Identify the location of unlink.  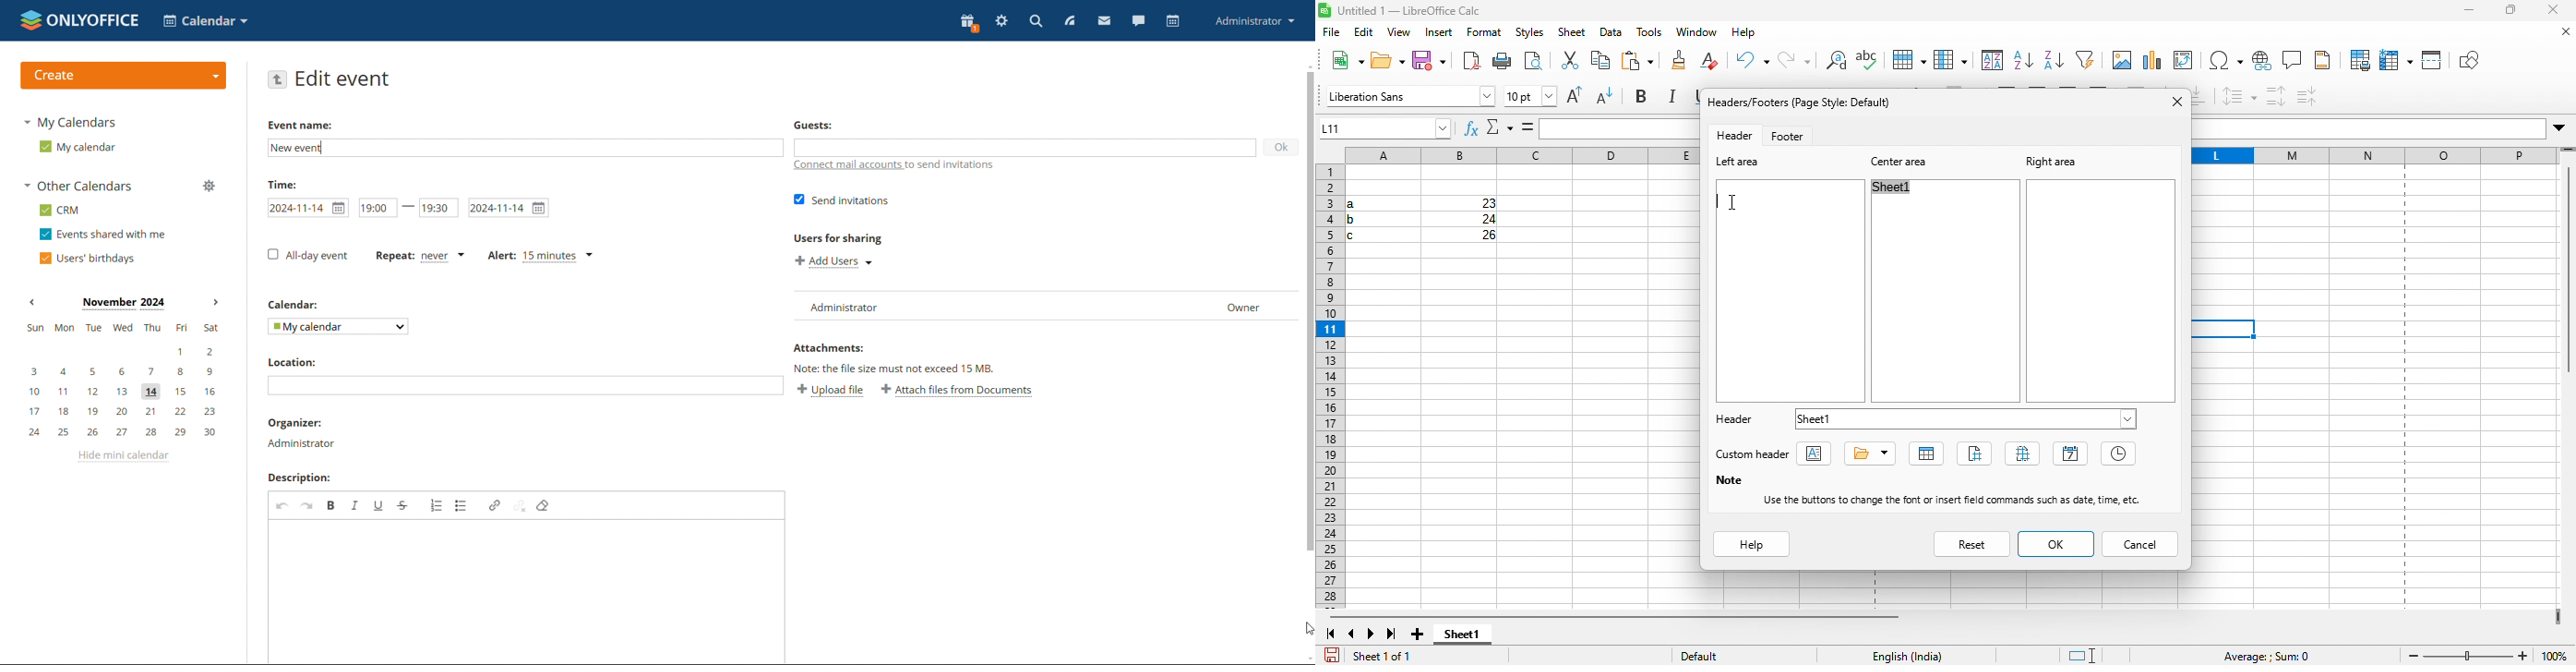
(520, 505).